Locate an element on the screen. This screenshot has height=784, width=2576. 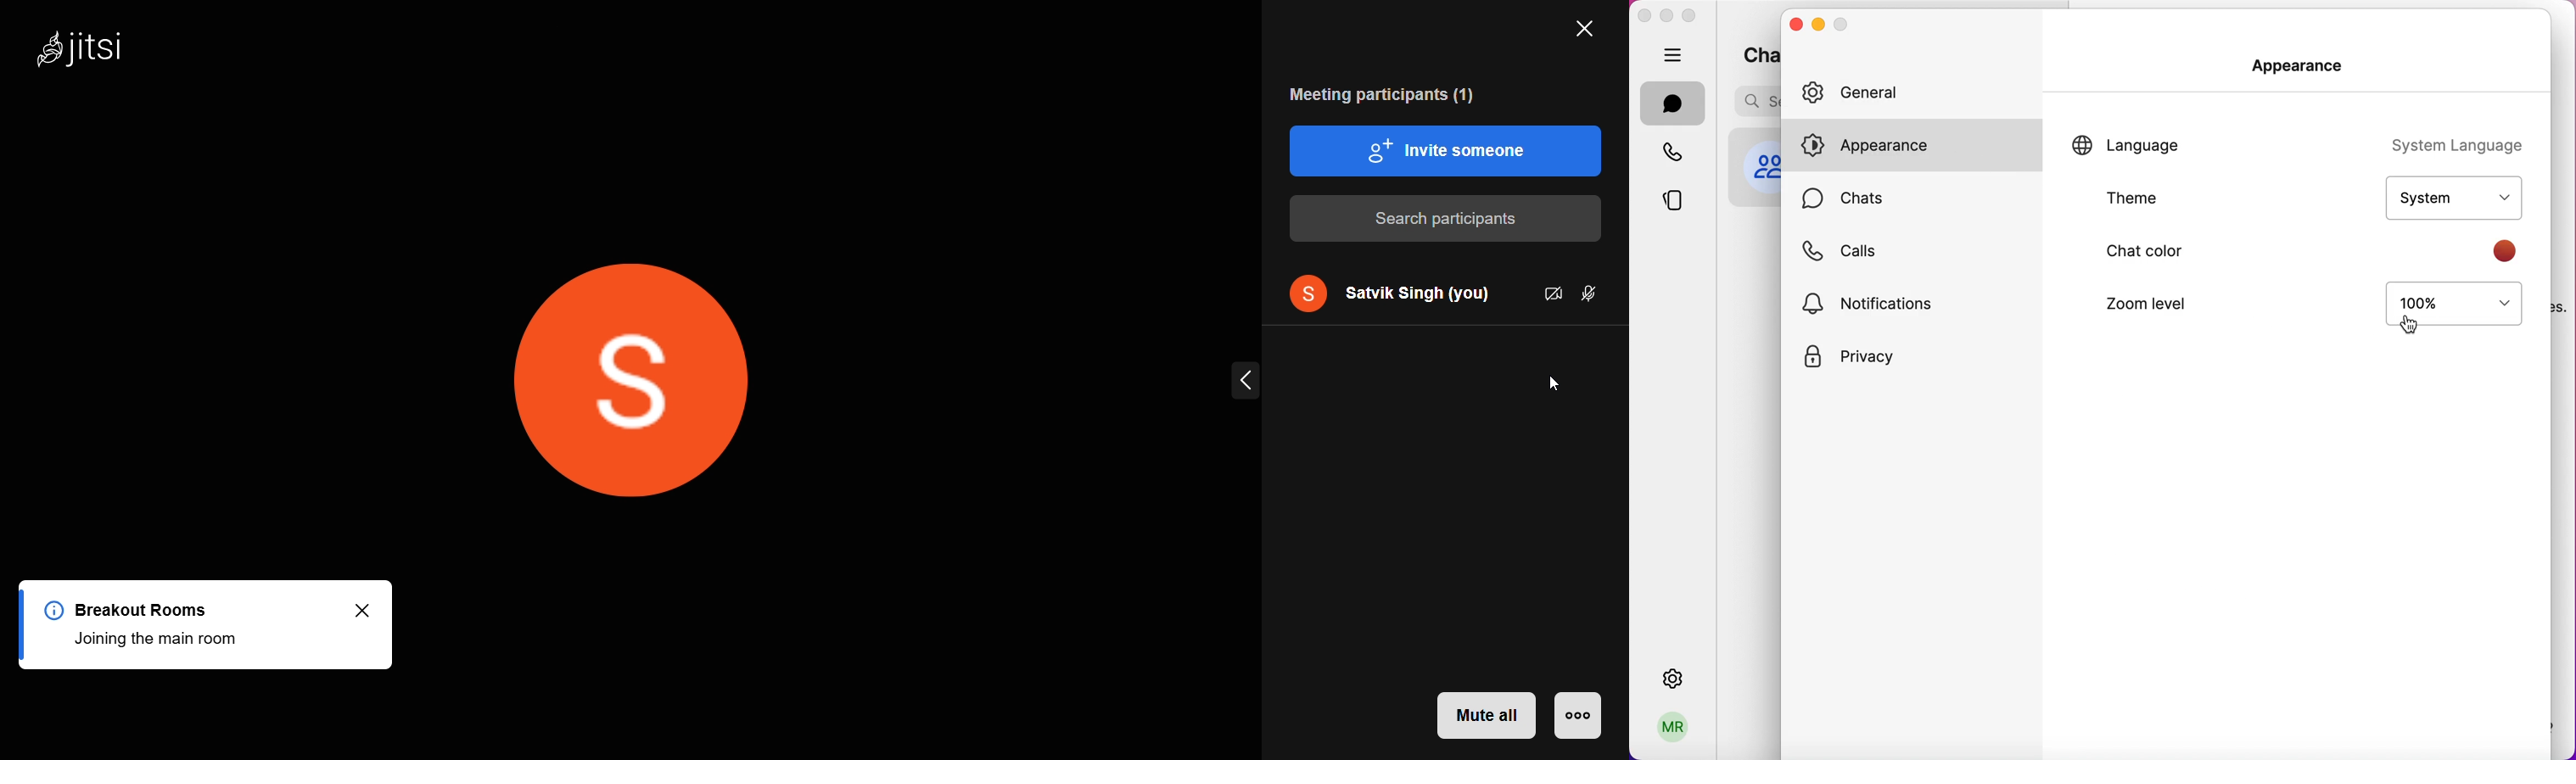
notifications is located at coordinates (1883, 305).